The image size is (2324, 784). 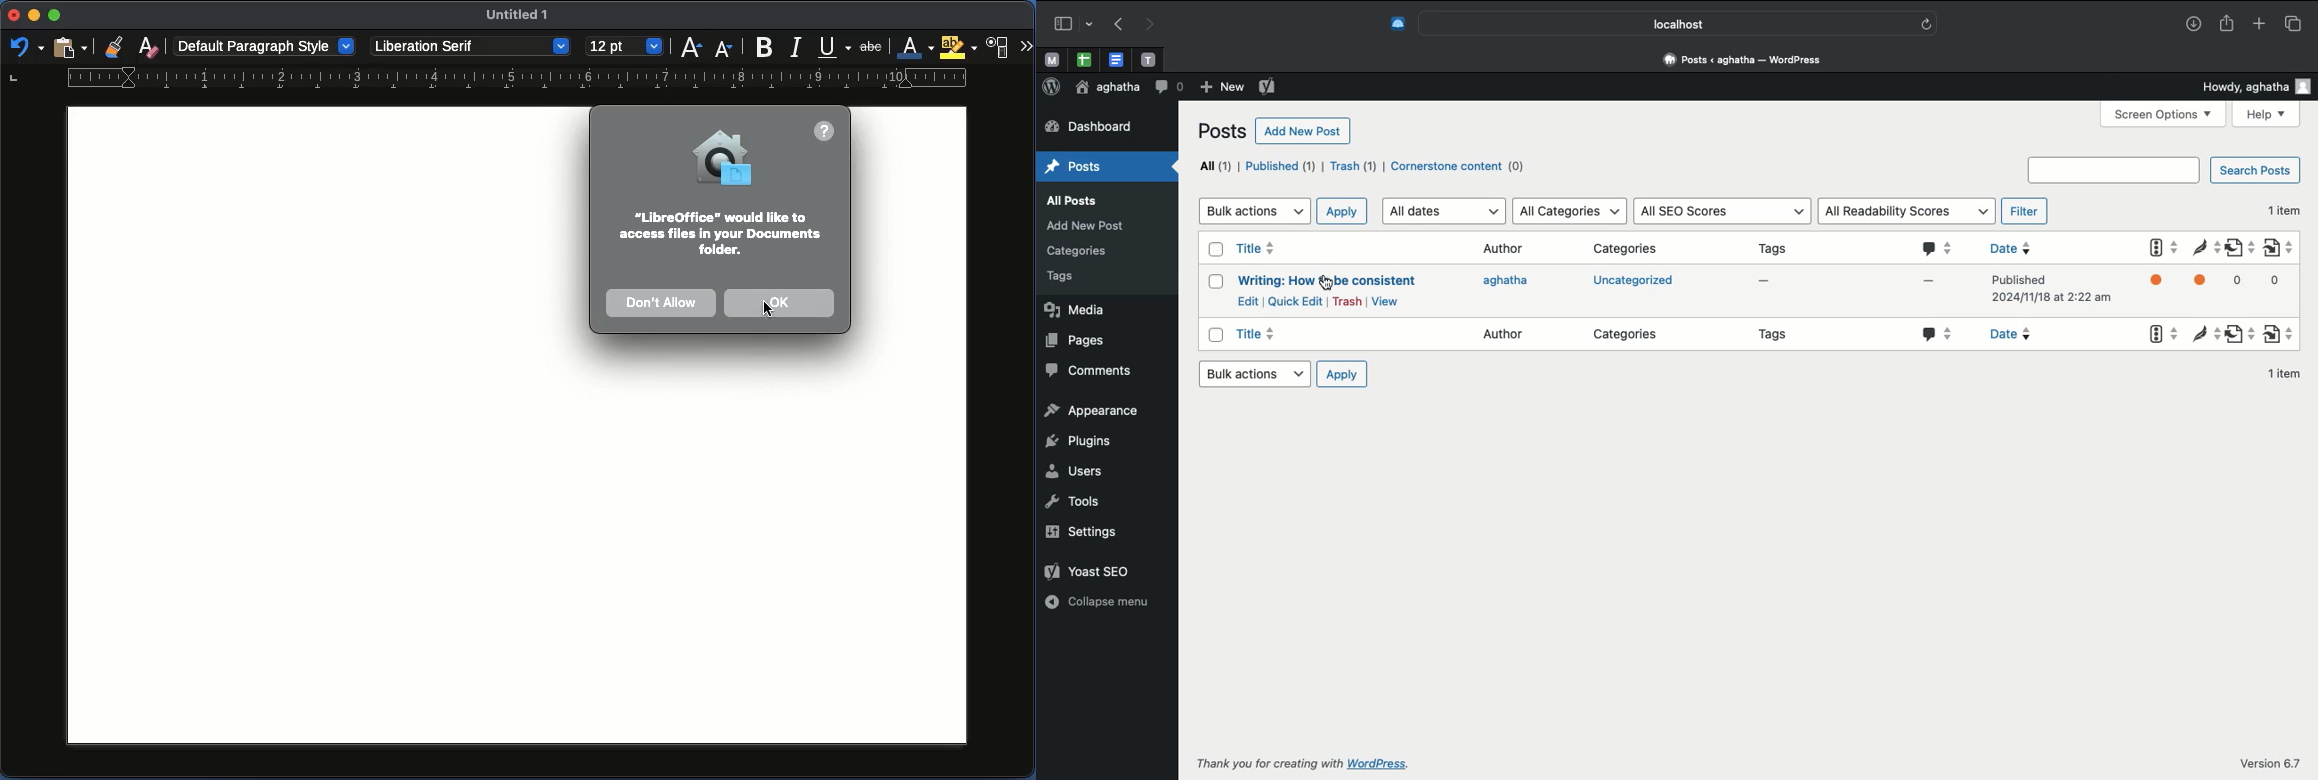 I want to click on Wordpress, so click(x=1051, y=86).